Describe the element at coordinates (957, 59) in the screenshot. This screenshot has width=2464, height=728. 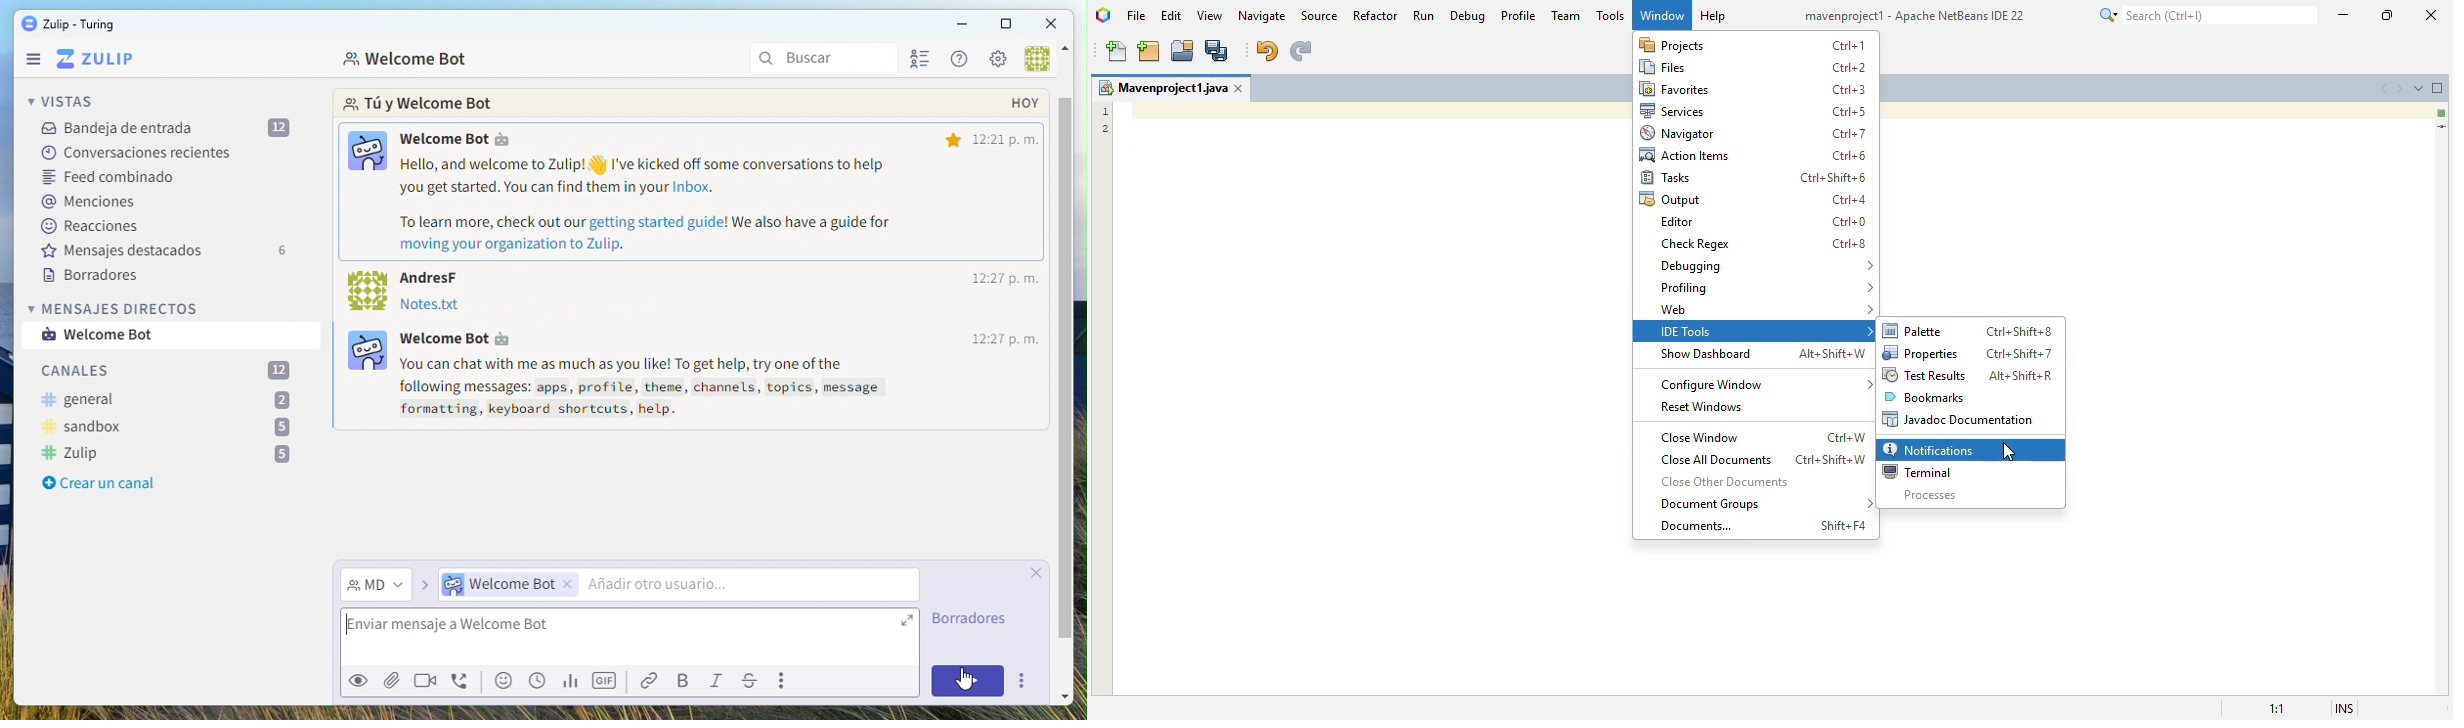
I see `Help` at that location.